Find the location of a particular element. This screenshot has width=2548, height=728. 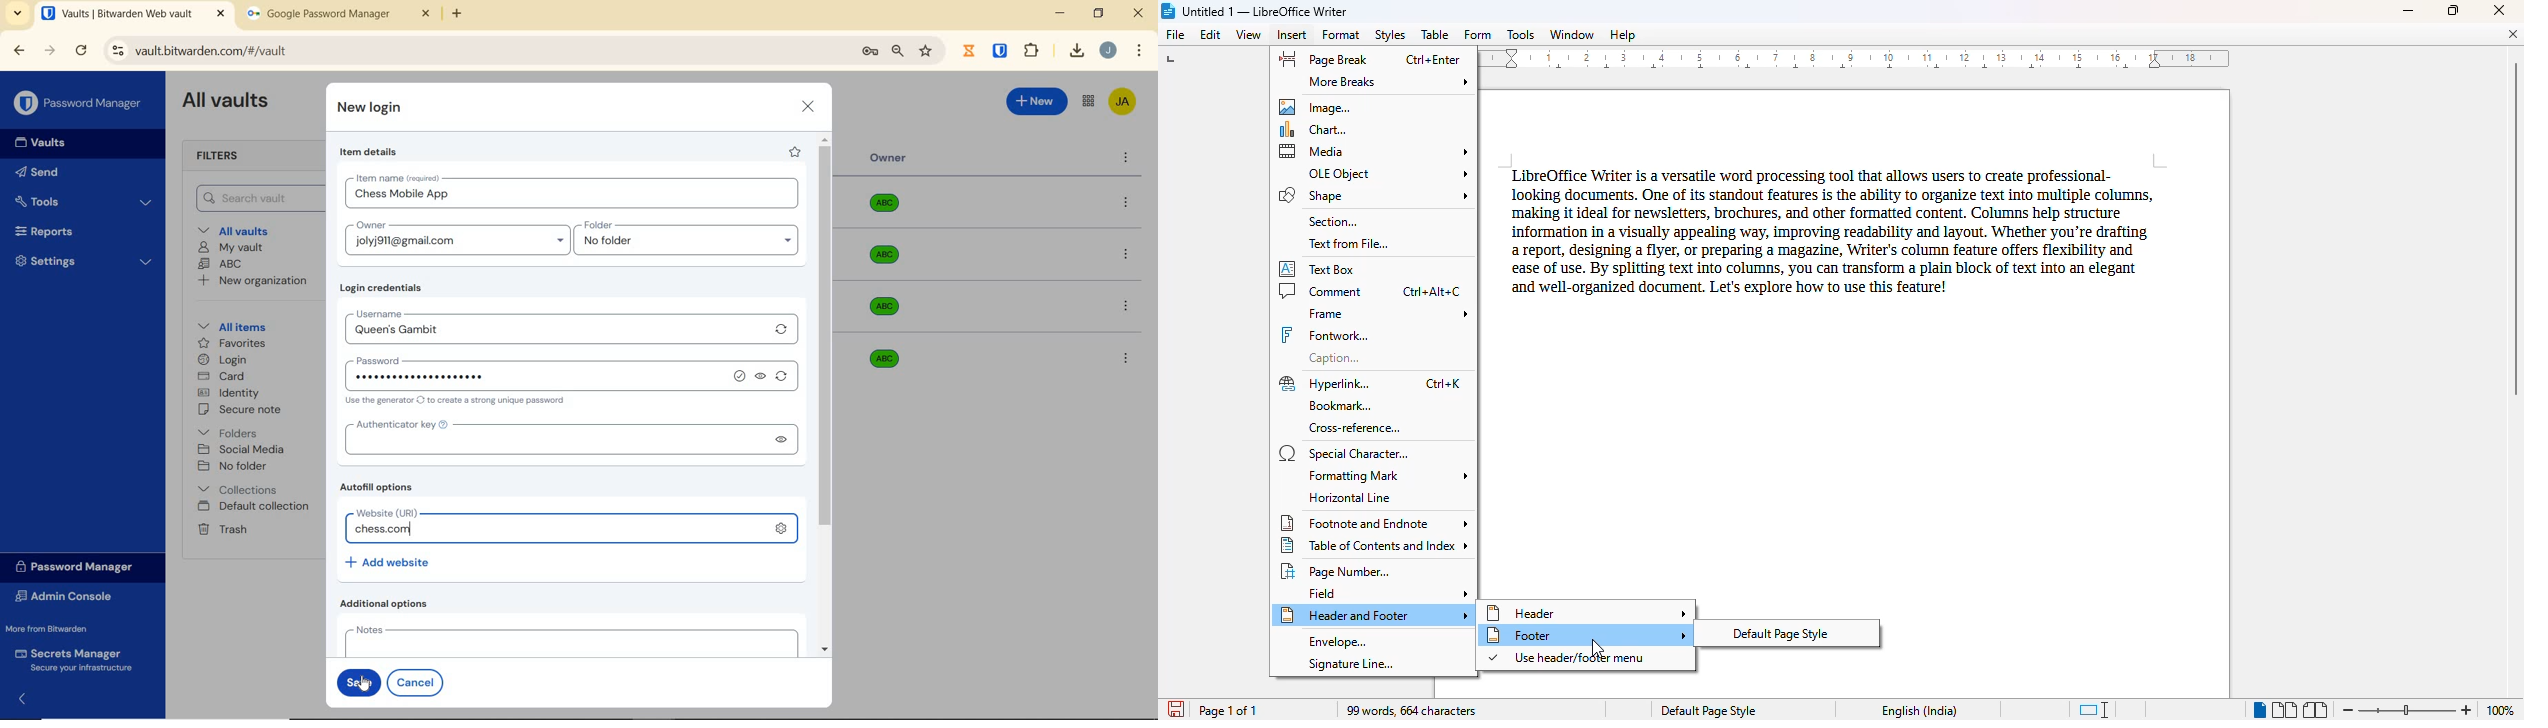

cursor is located at coordinates (1595, 647).